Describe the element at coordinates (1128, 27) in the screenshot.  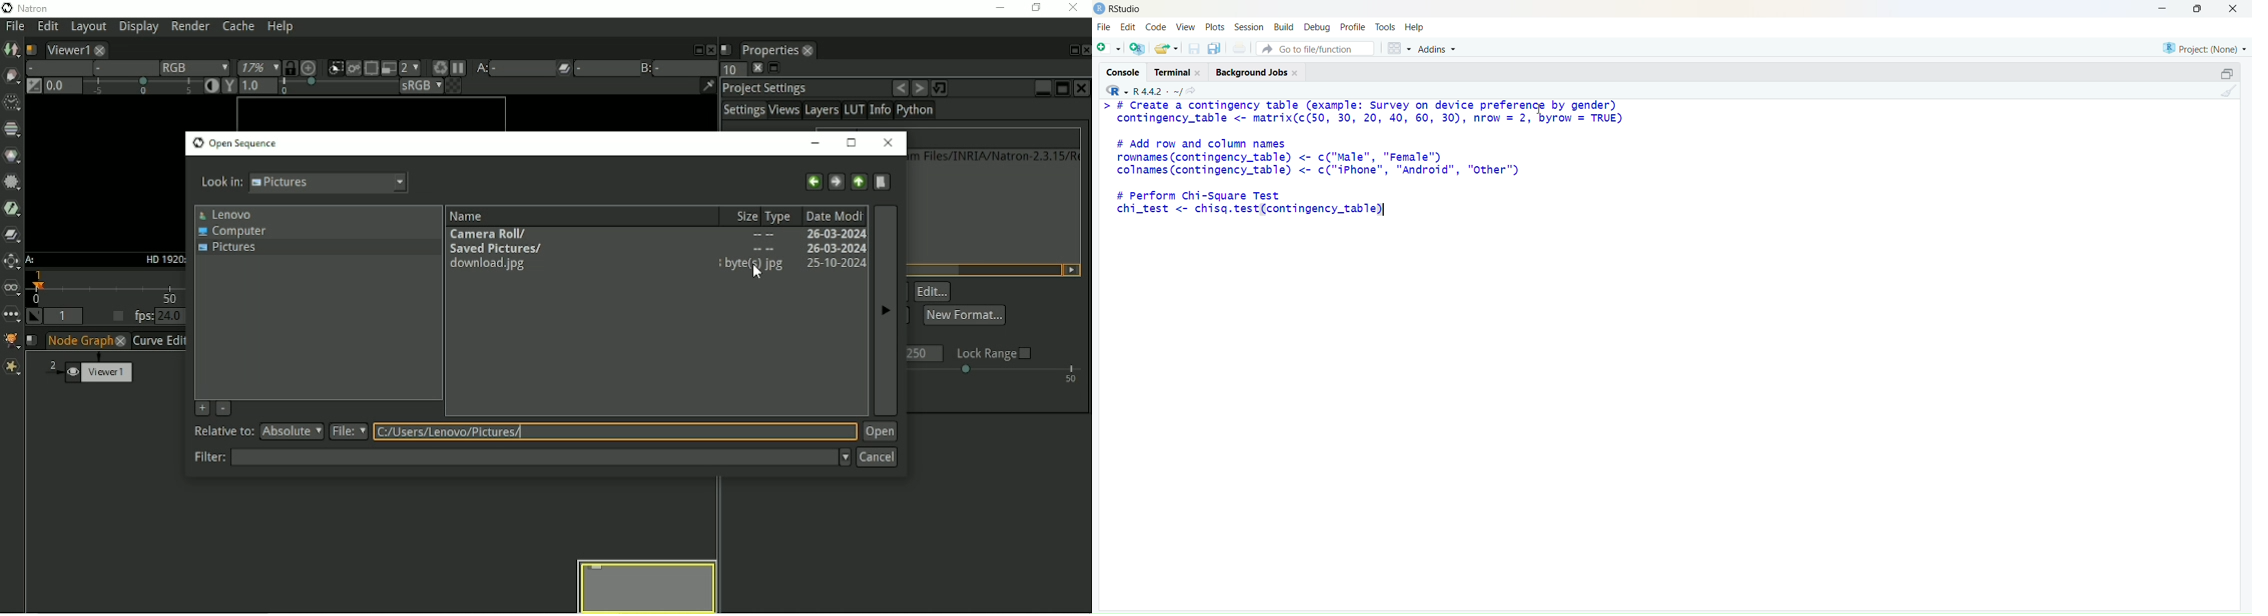
I see `Edit` at that location.